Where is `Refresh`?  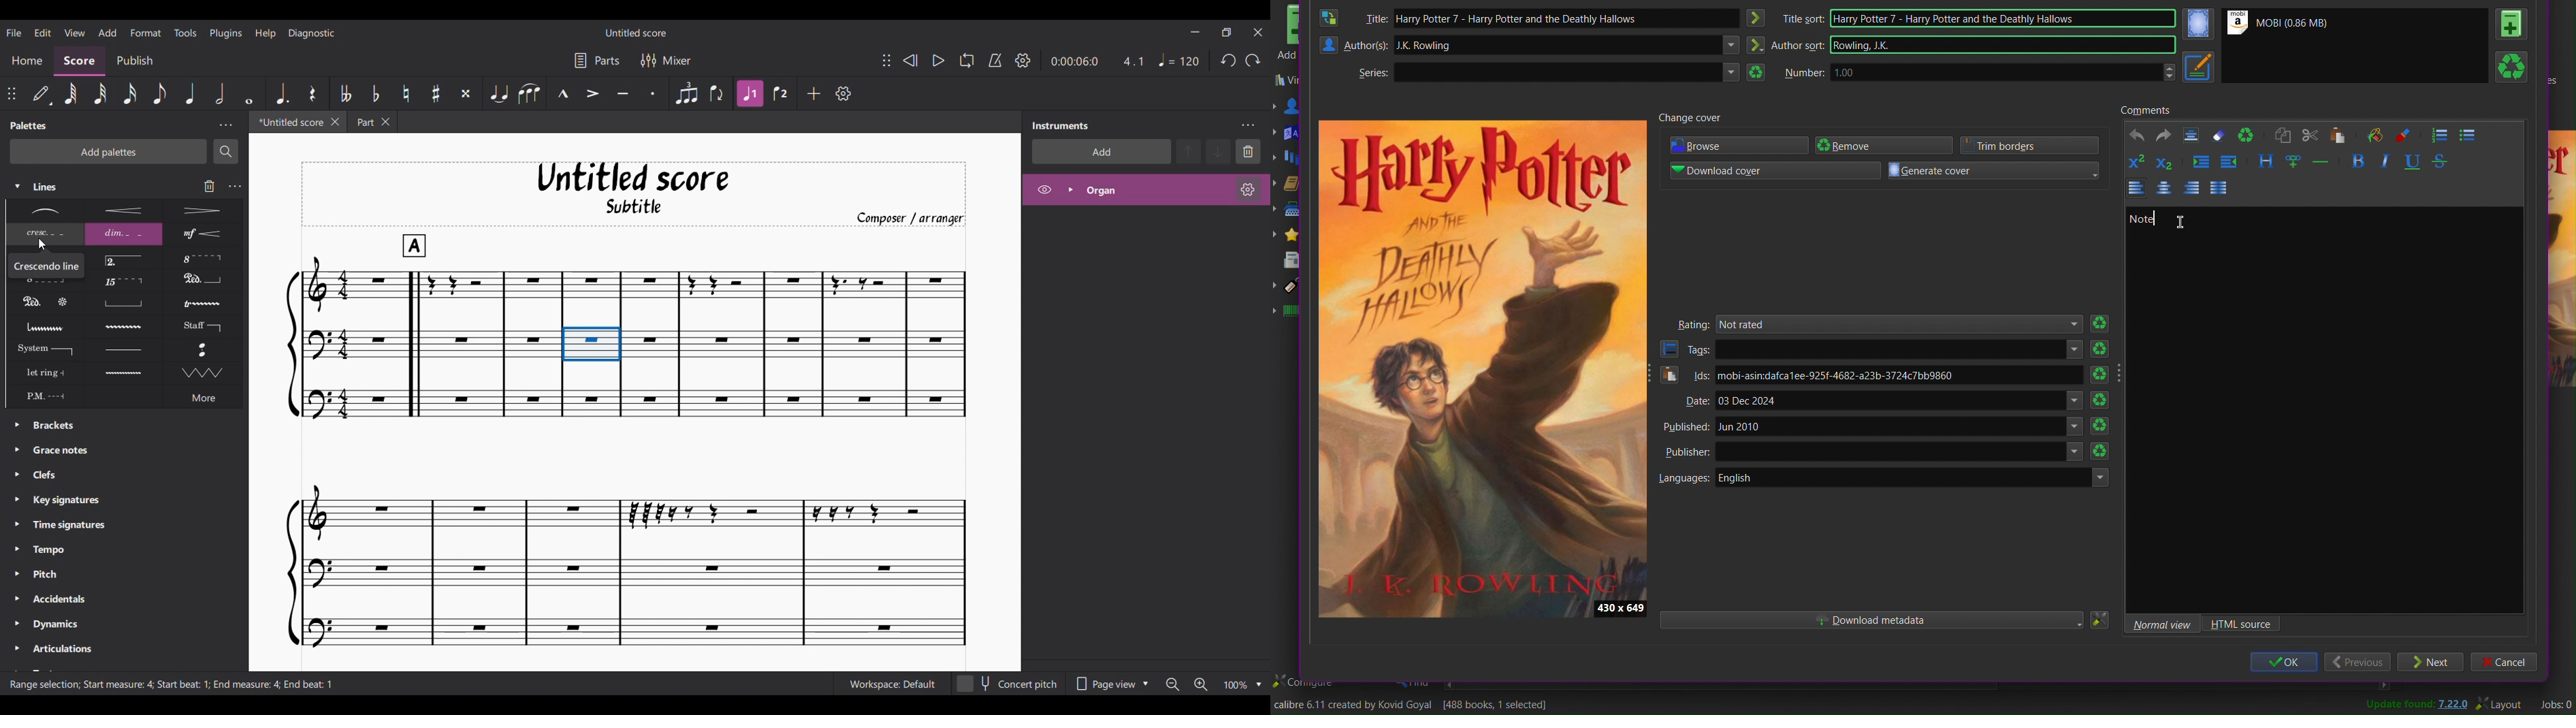
Refresh is located at coordinates (2247, 133).